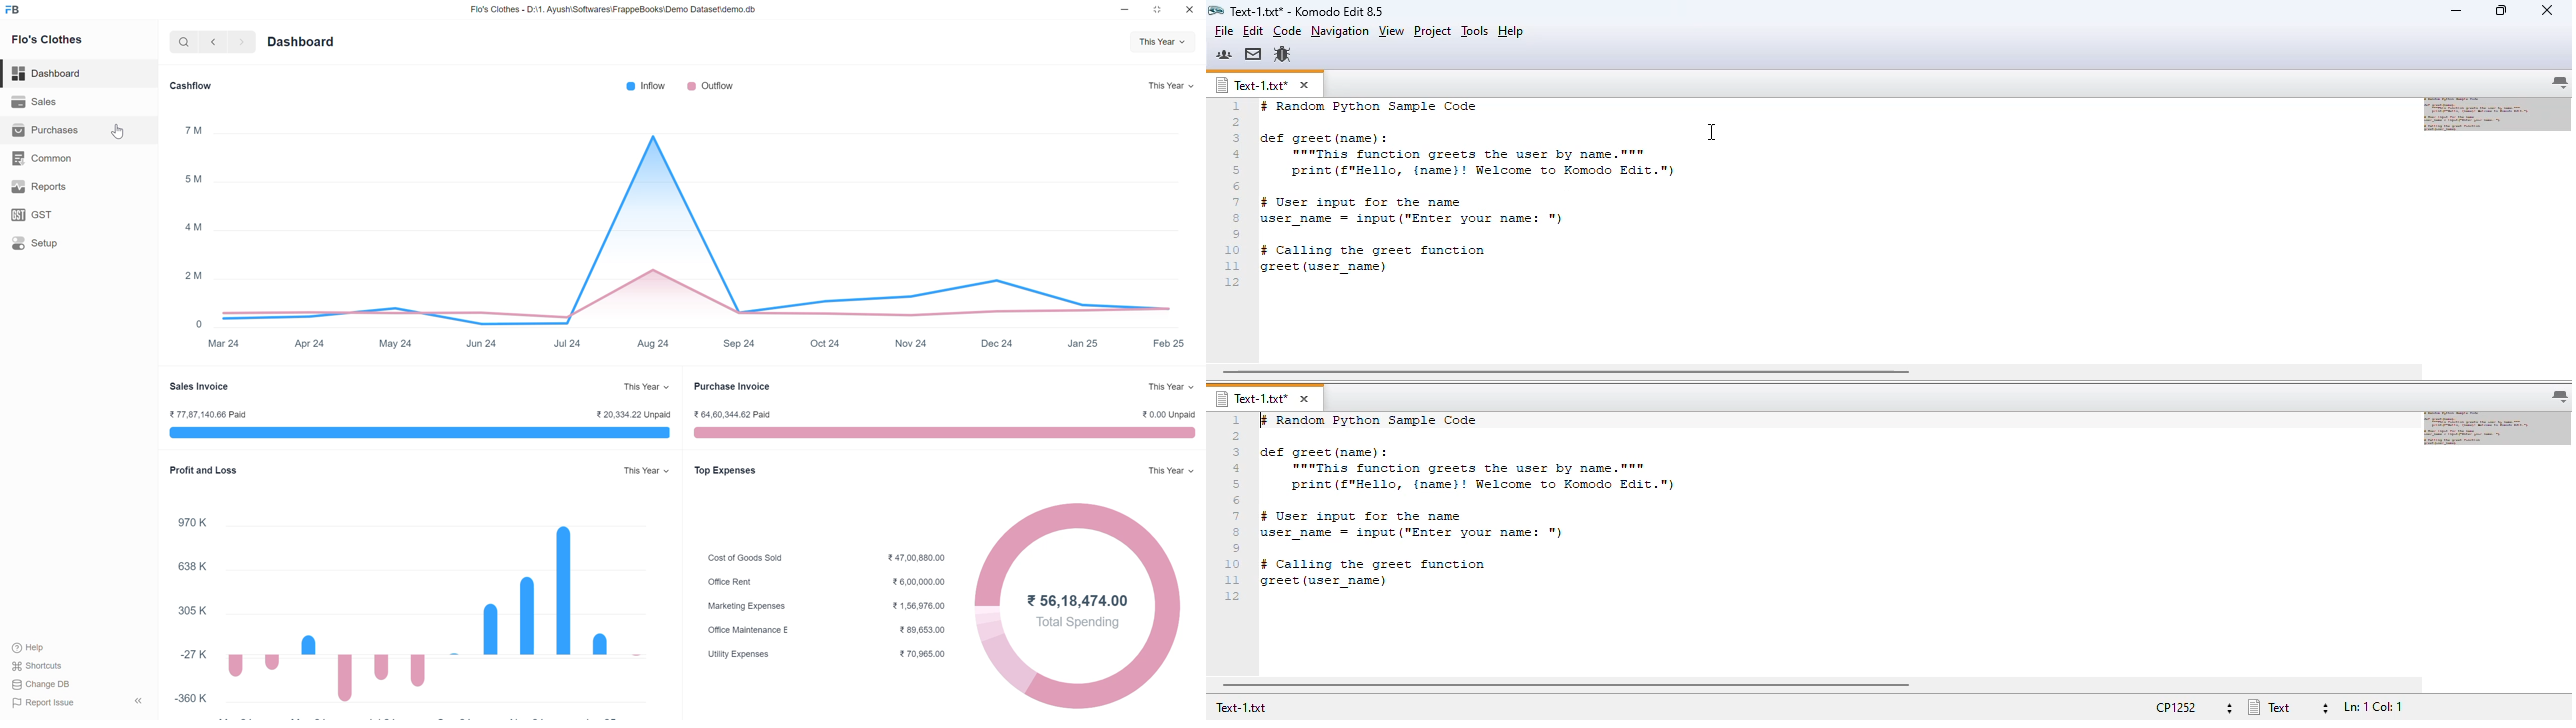  What do you see at coordinates (193, 179) in the screenshot?
I see `5 M` at bounding box center [193, 179].